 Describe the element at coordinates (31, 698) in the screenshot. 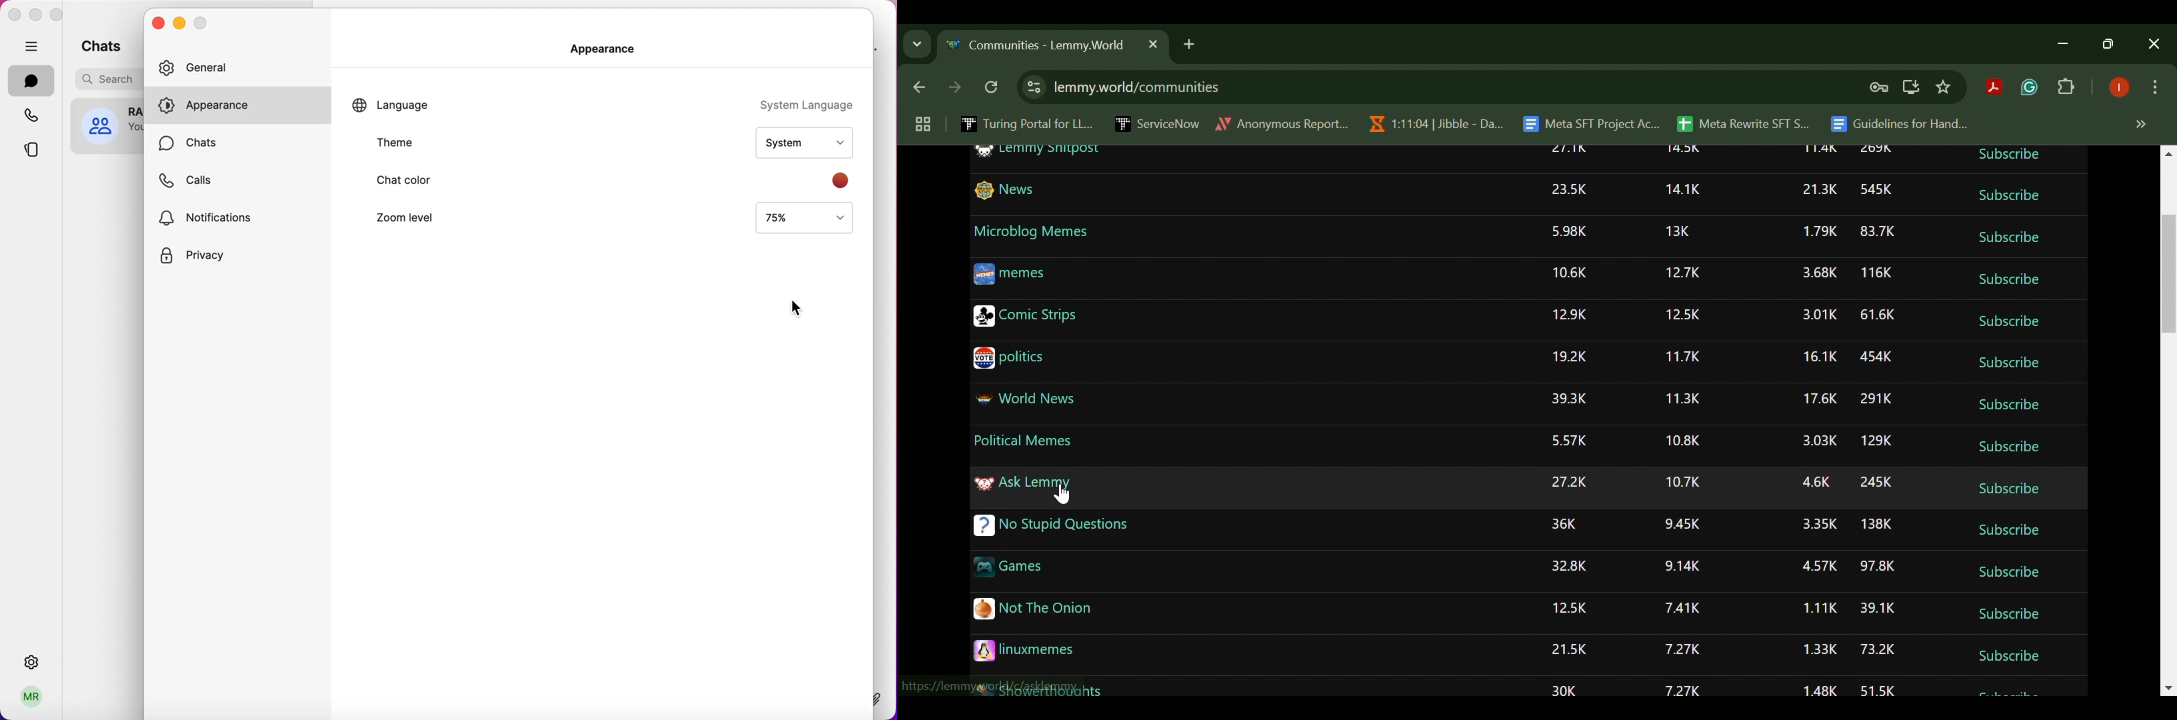

I see `profile picture` at that location.